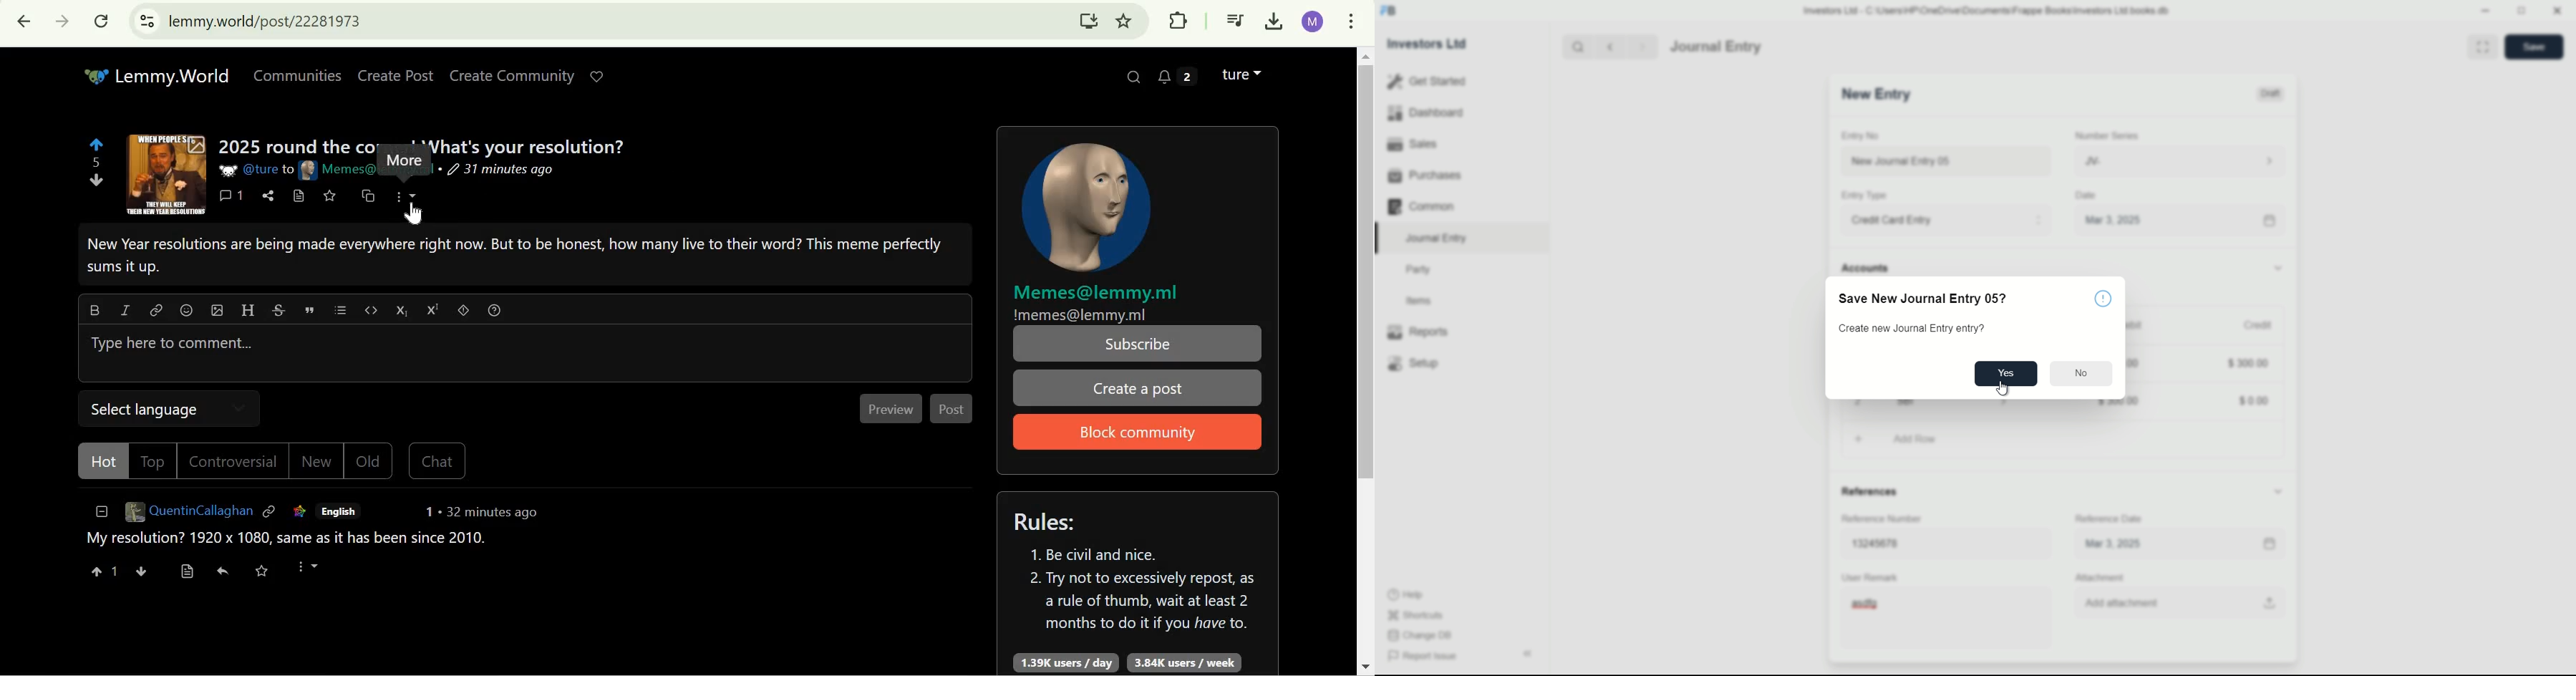 This screenshot has width=2576, height=700. I want to click on Yes, so click(2009, 372).